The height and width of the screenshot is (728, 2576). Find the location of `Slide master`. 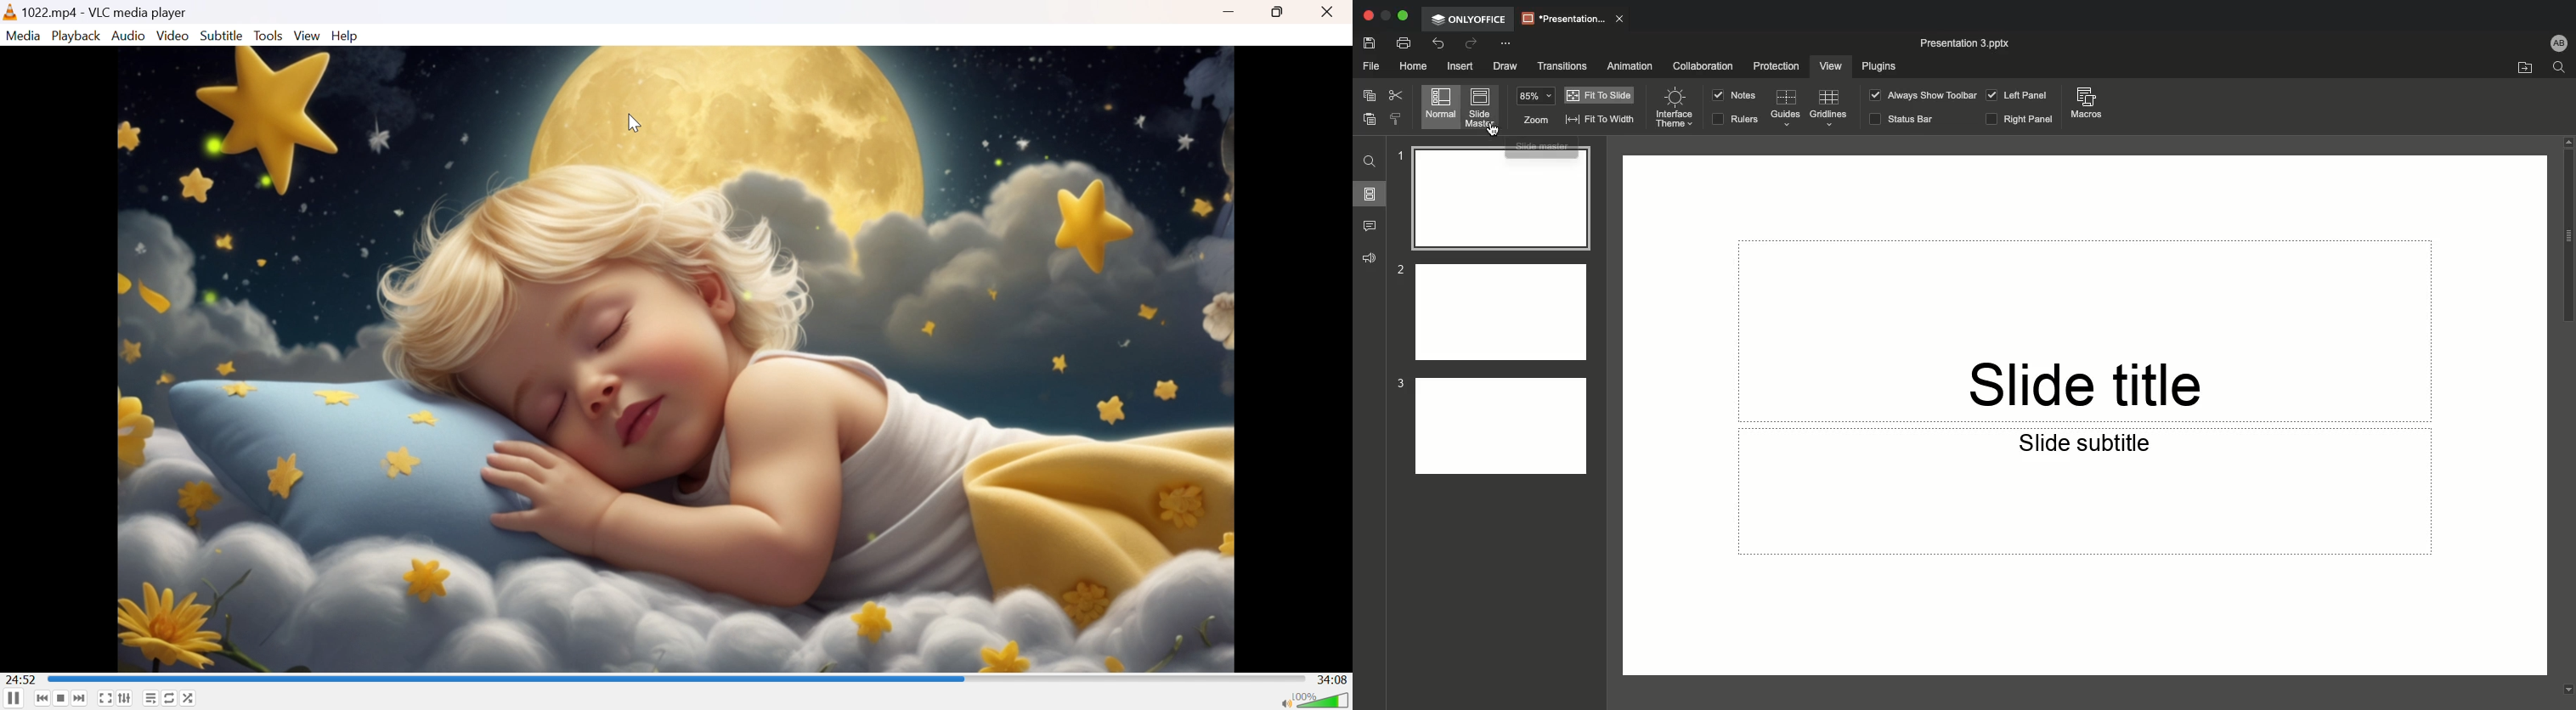

Slide master is located at coordinates (1481, 109).